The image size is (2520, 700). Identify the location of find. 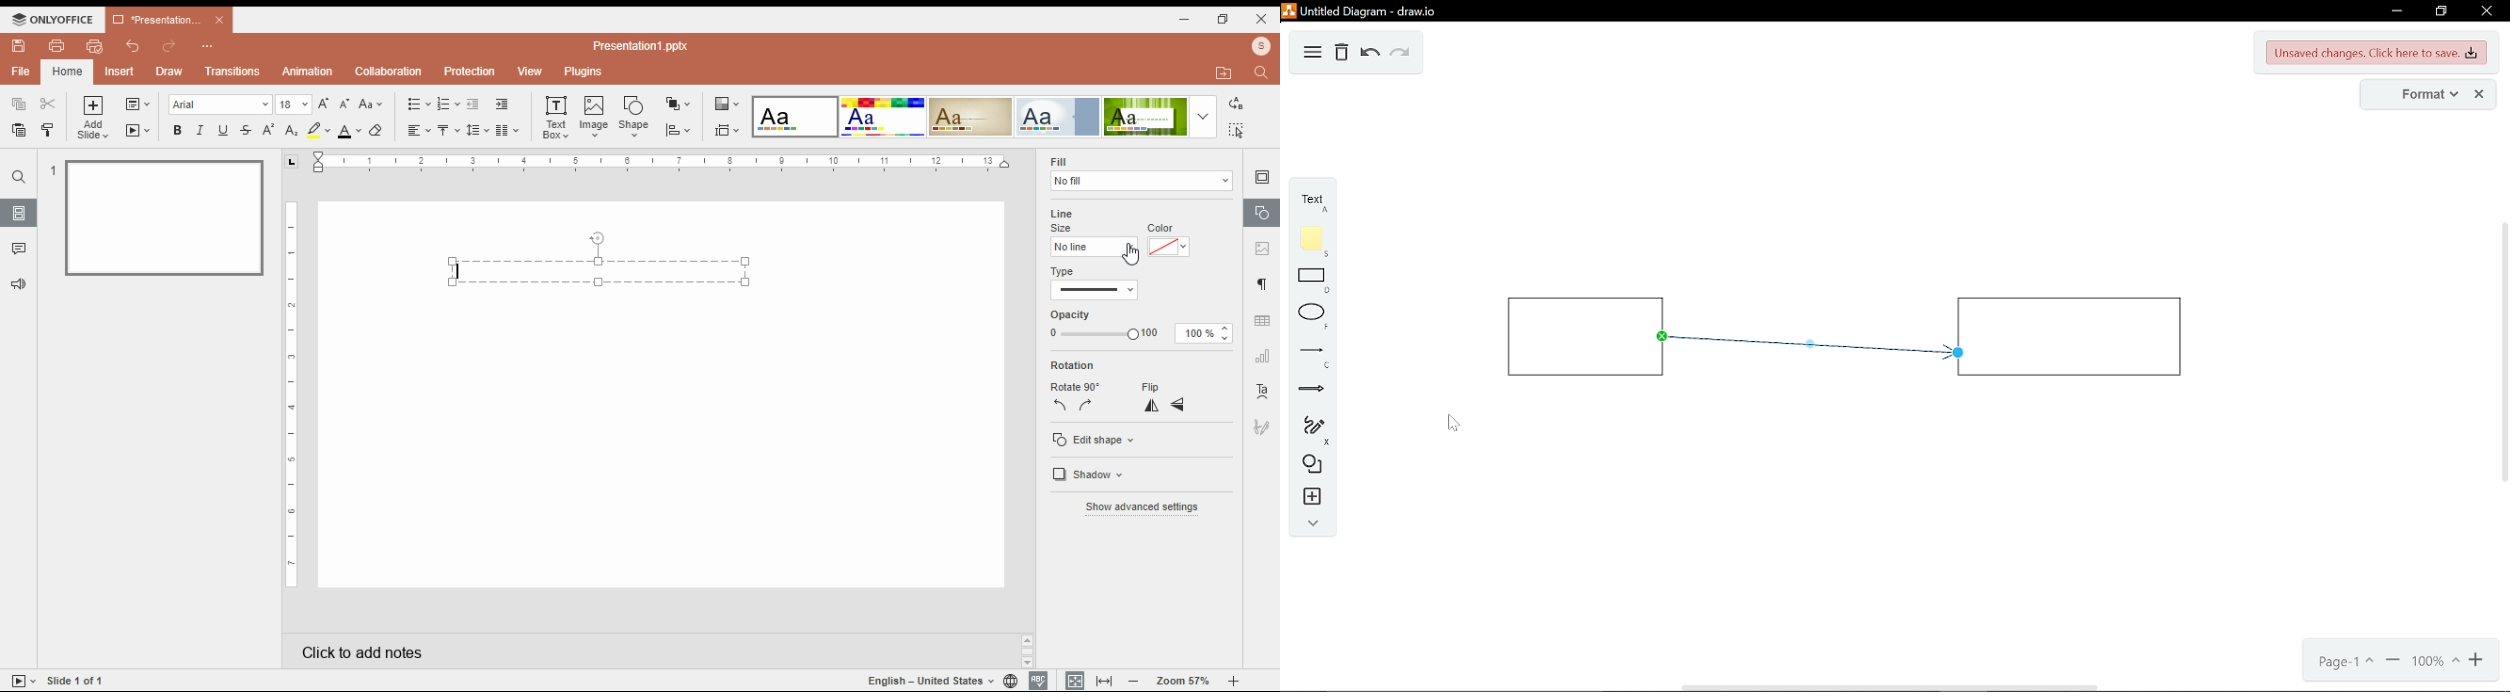
(18, 177).